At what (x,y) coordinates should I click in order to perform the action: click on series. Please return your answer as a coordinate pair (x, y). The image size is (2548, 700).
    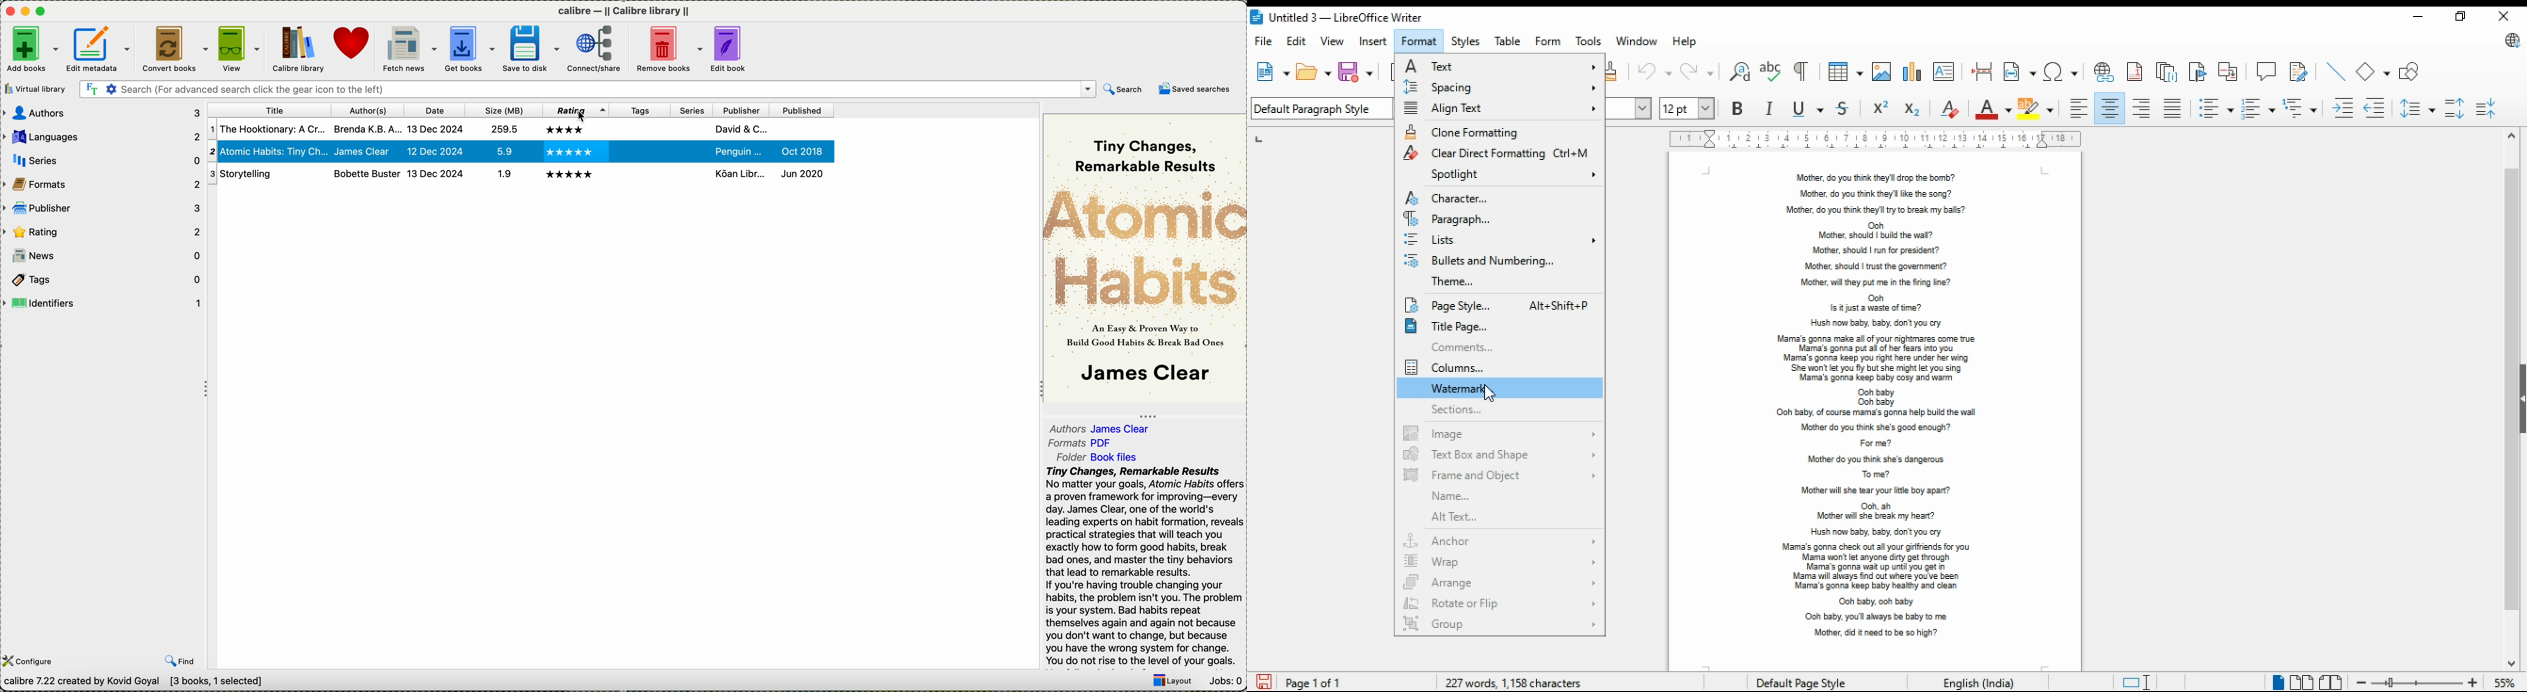
    Looking at the image, I should click on (693, 149).